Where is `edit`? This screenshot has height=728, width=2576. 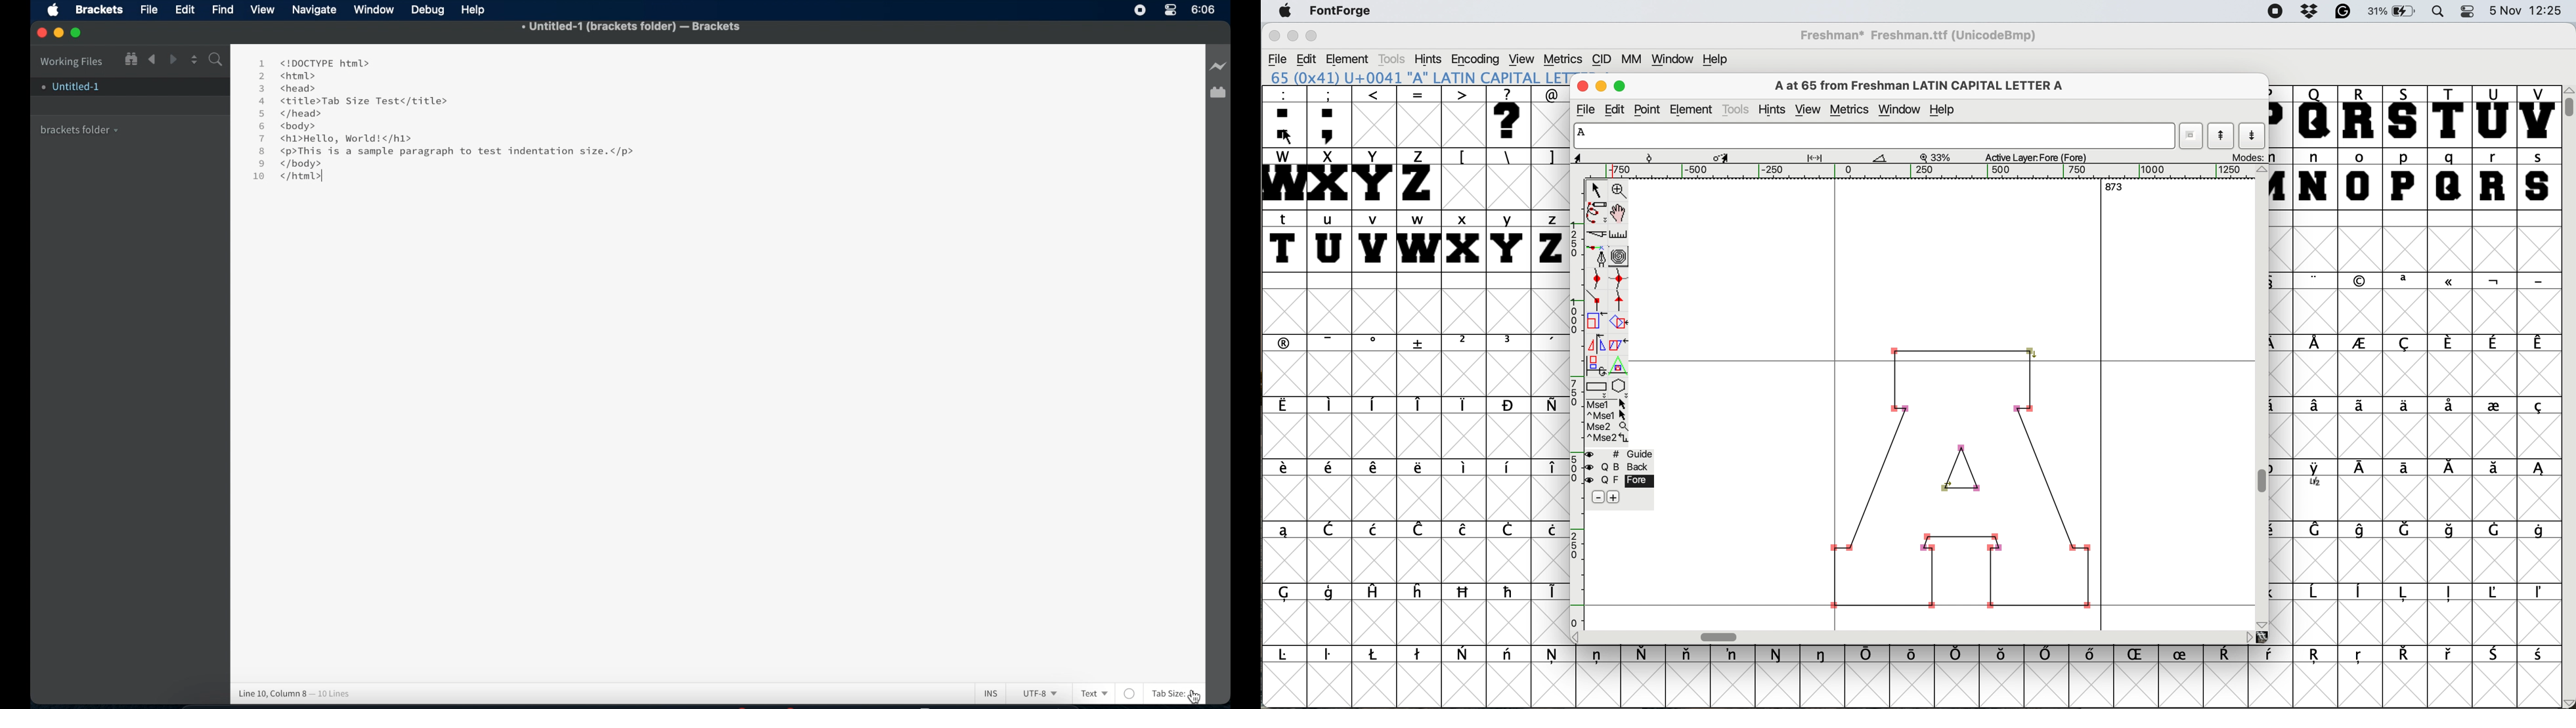 edit is located at coordinates (1306, 59).